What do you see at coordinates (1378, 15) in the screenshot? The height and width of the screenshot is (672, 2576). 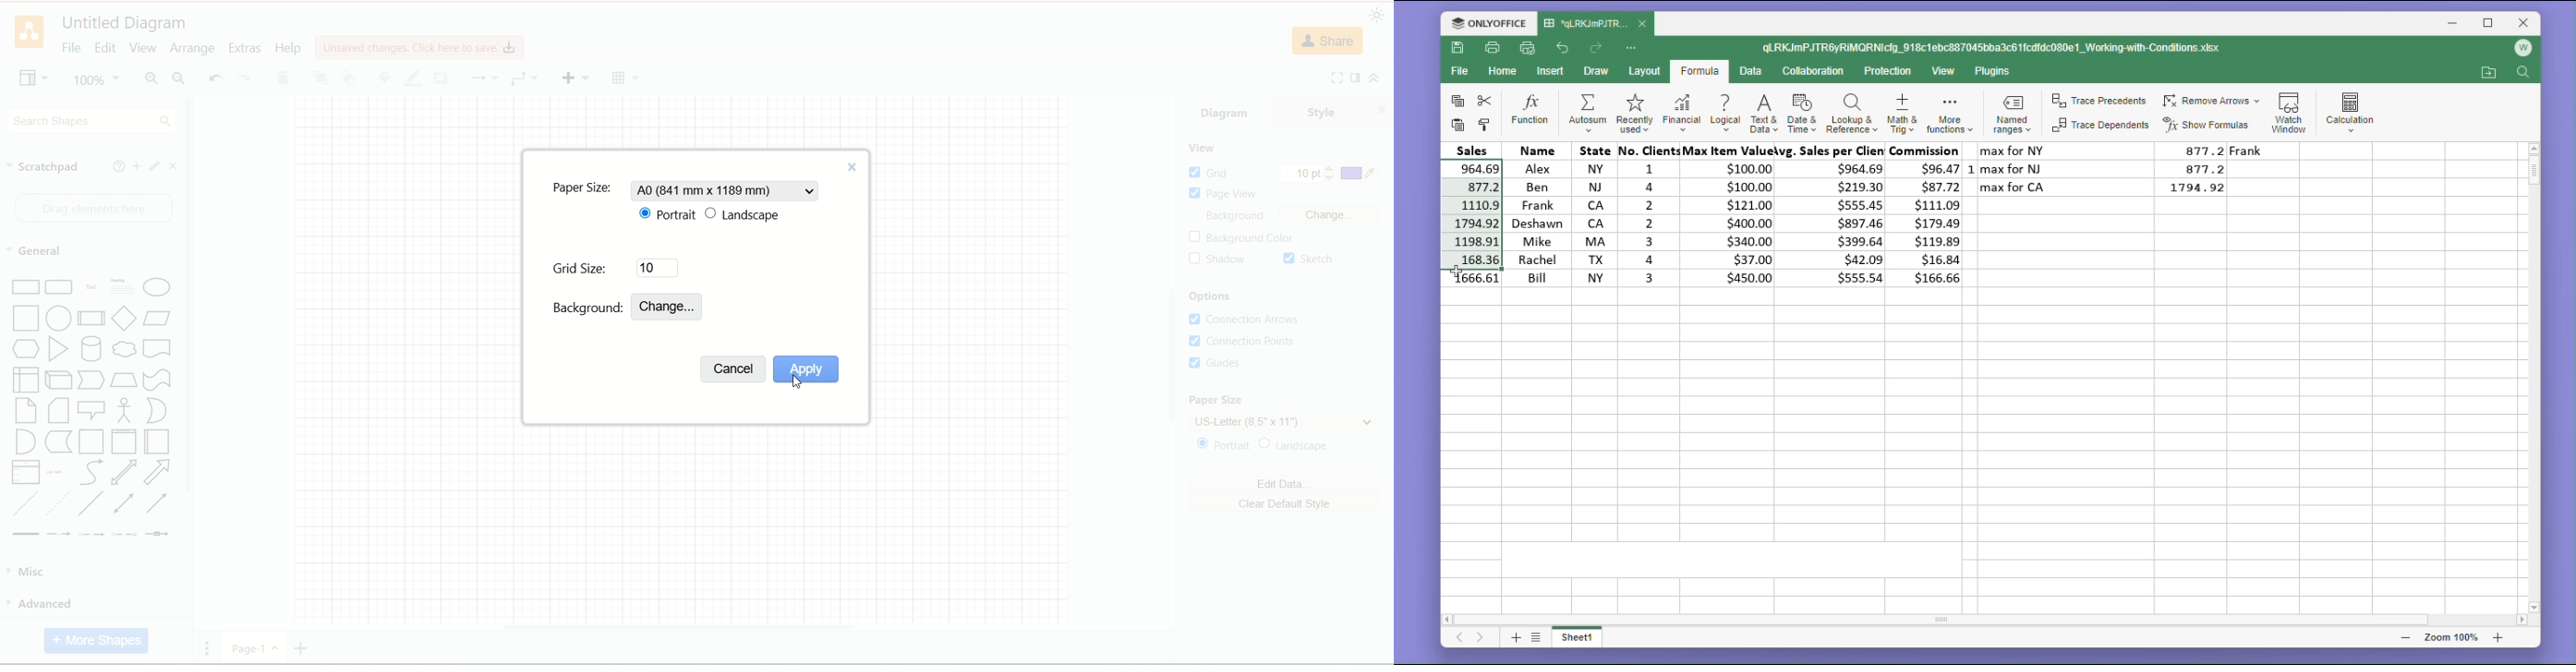 I see `appearance` at bounding box center [1378, 15].